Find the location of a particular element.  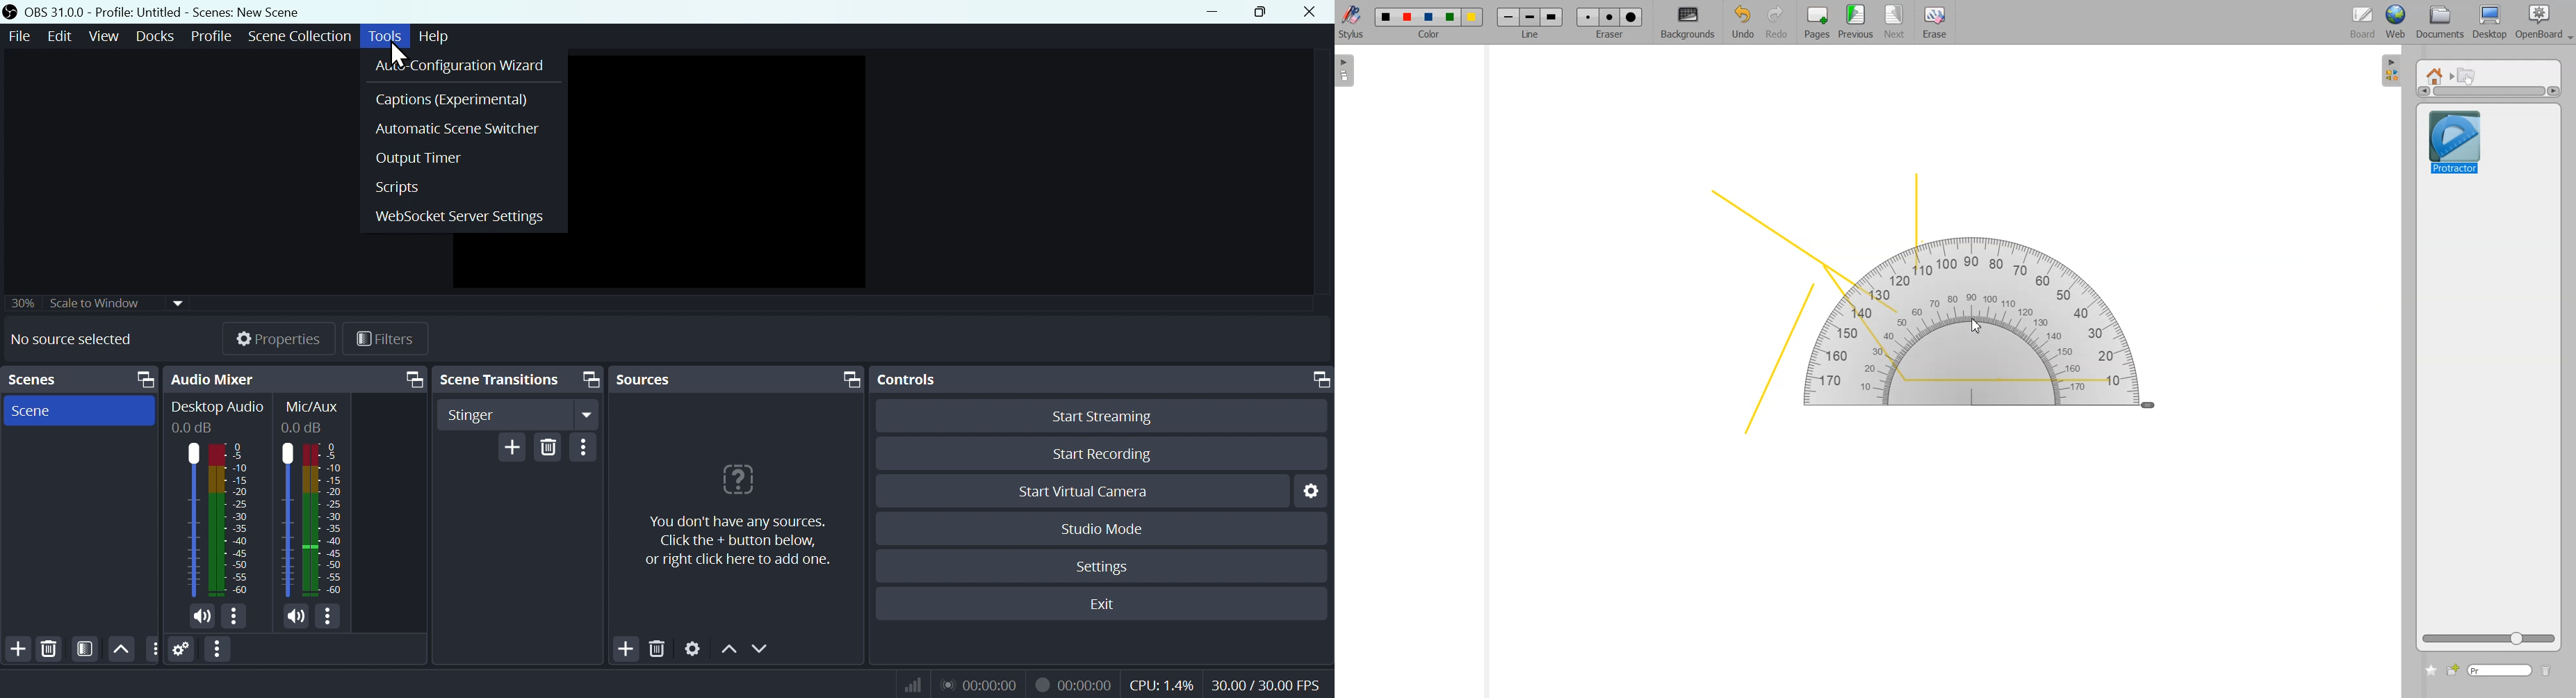

Audio recorder is located at coordinates (978, 684).